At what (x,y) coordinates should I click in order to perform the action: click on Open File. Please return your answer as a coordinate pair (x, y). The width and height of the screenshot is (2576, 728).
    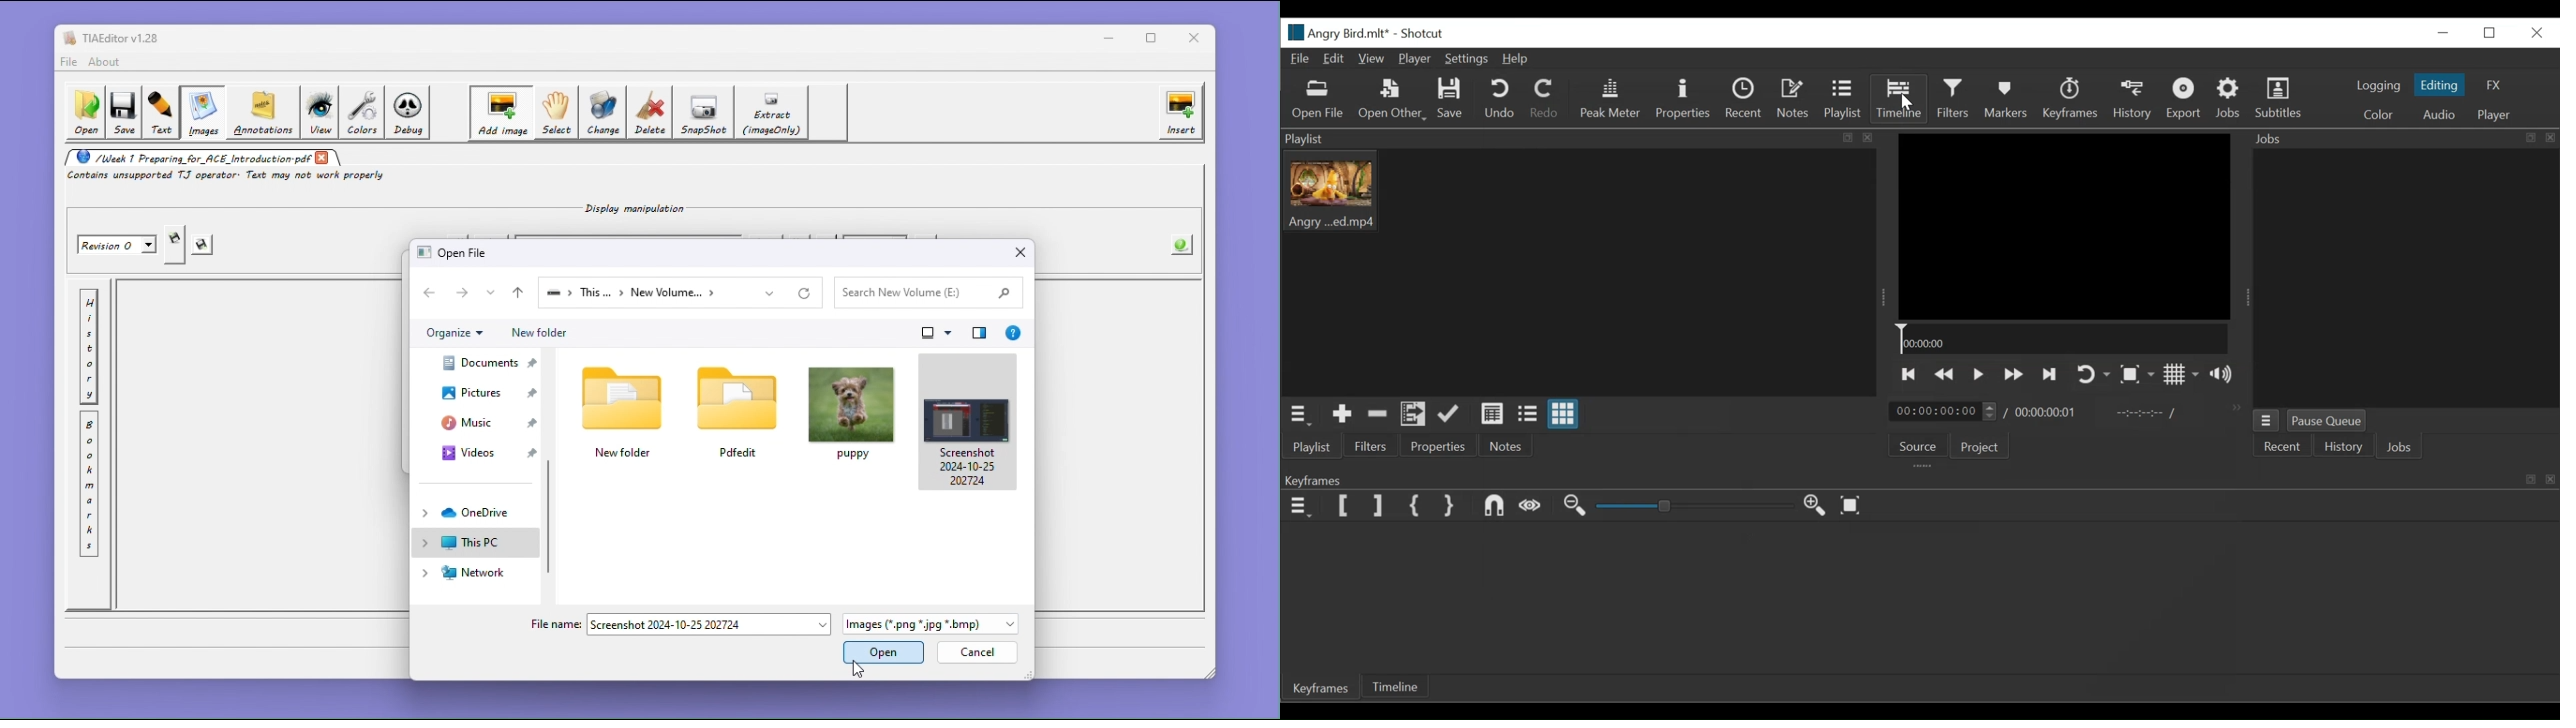
    Looking at the image, I should click on (1317, 100).